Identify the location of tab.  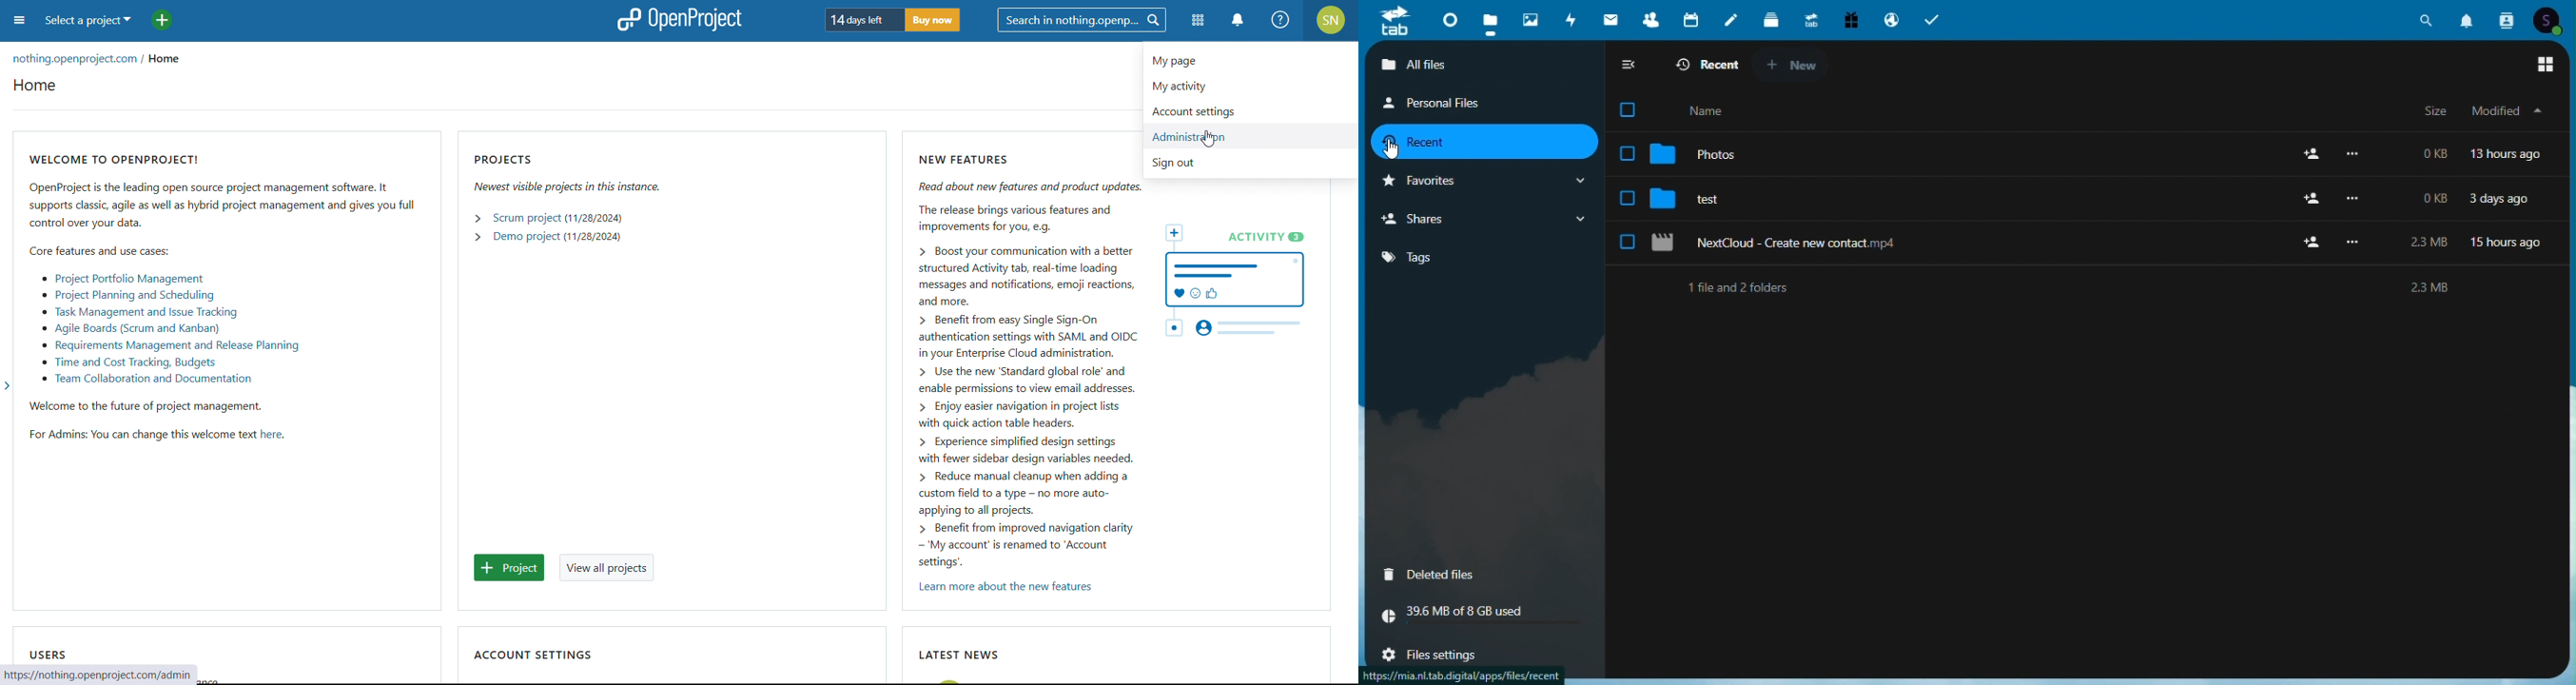
(1391, 21).